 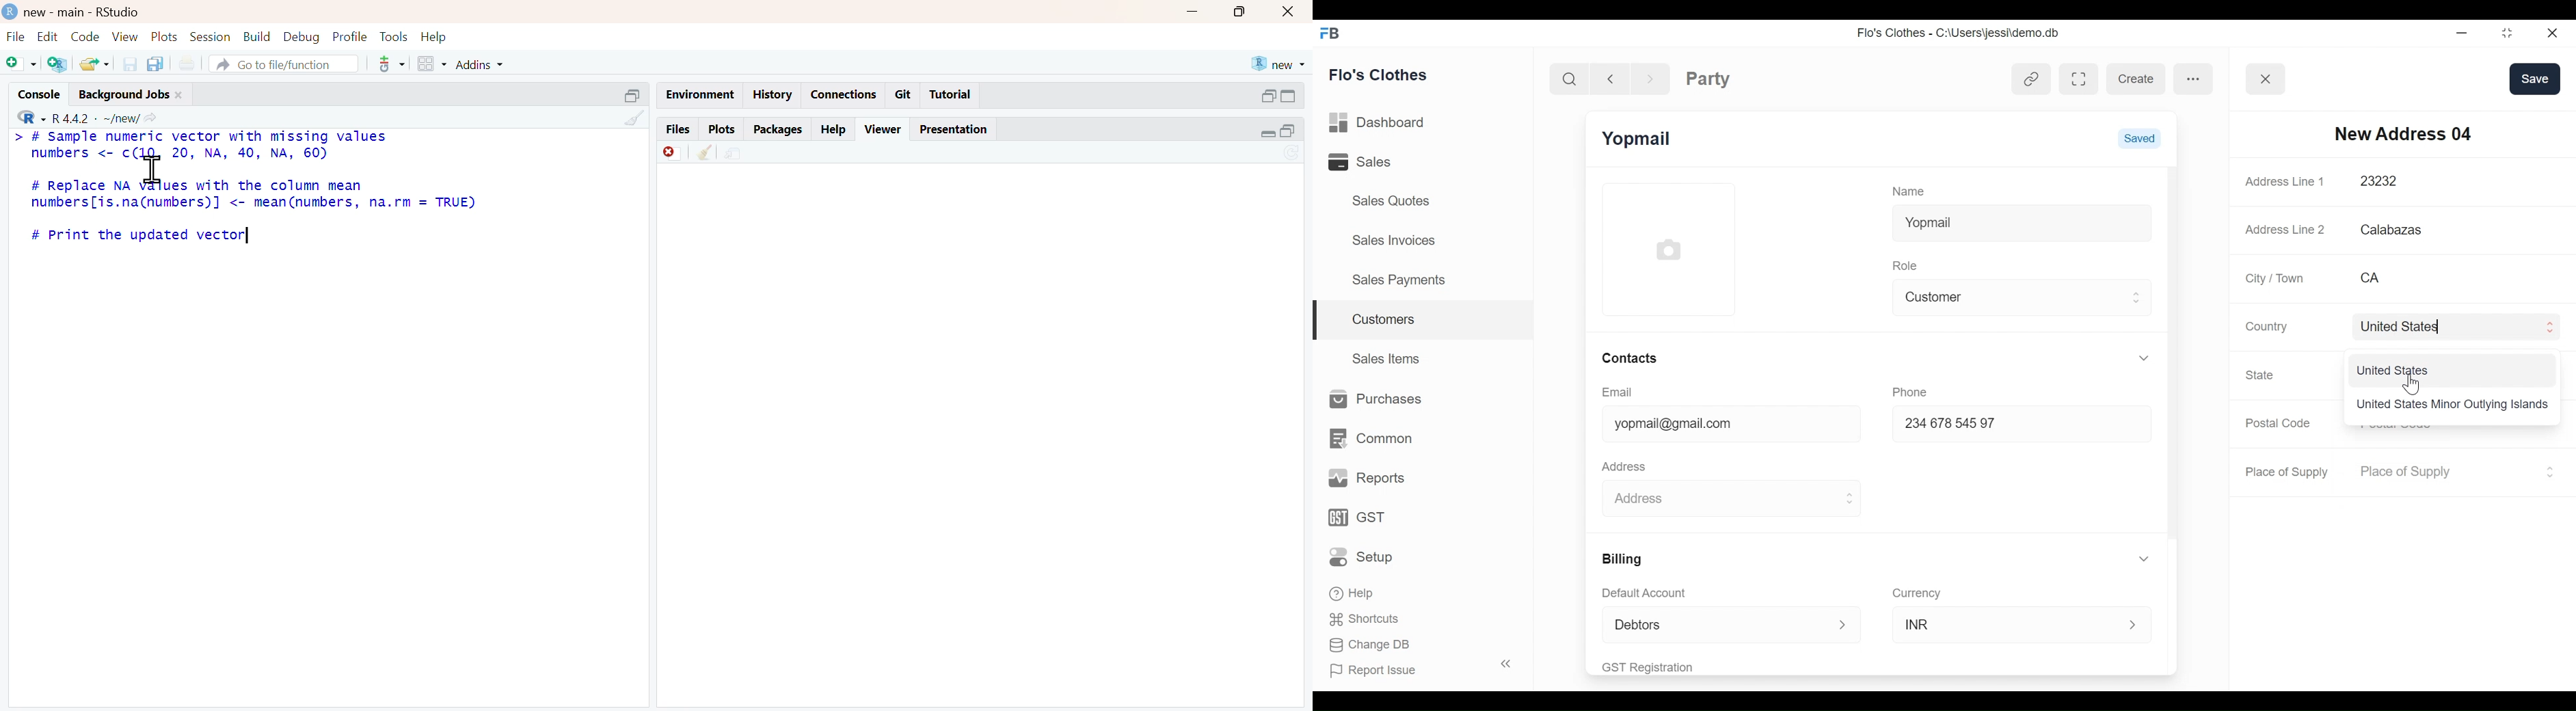 I want to click on INR, so click(x=2008, y=623).